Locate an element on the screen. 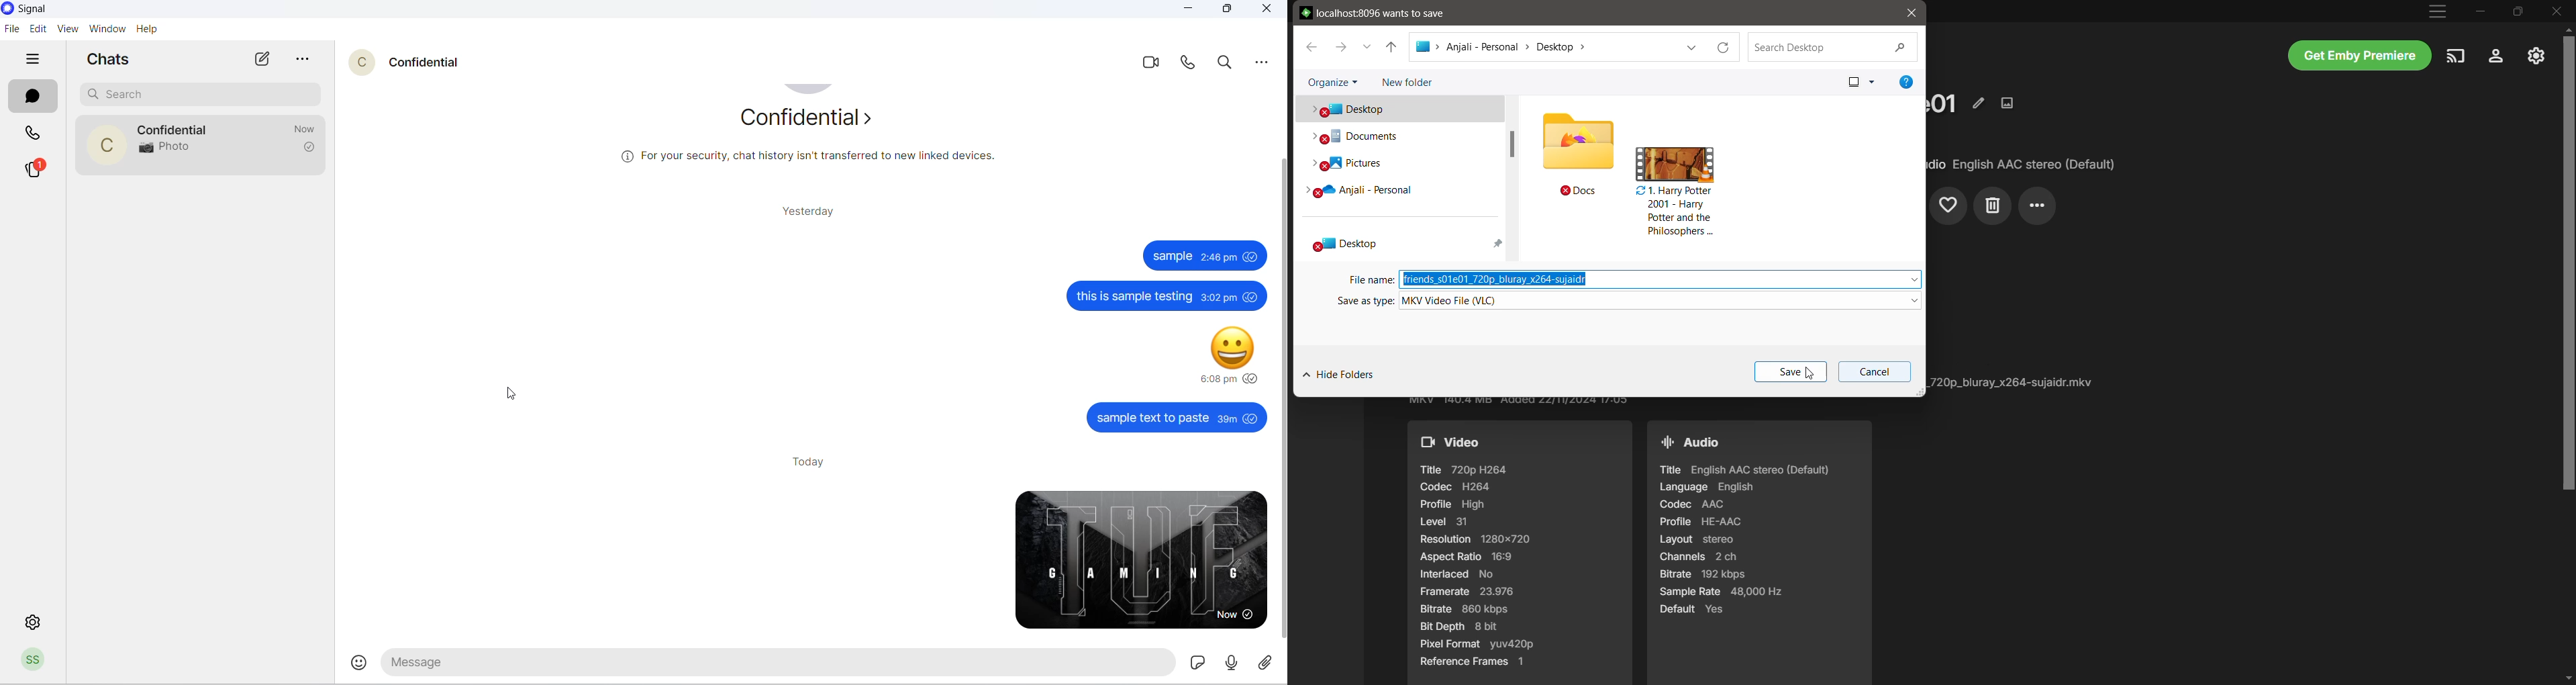   is located at coordinates (2438, 11).